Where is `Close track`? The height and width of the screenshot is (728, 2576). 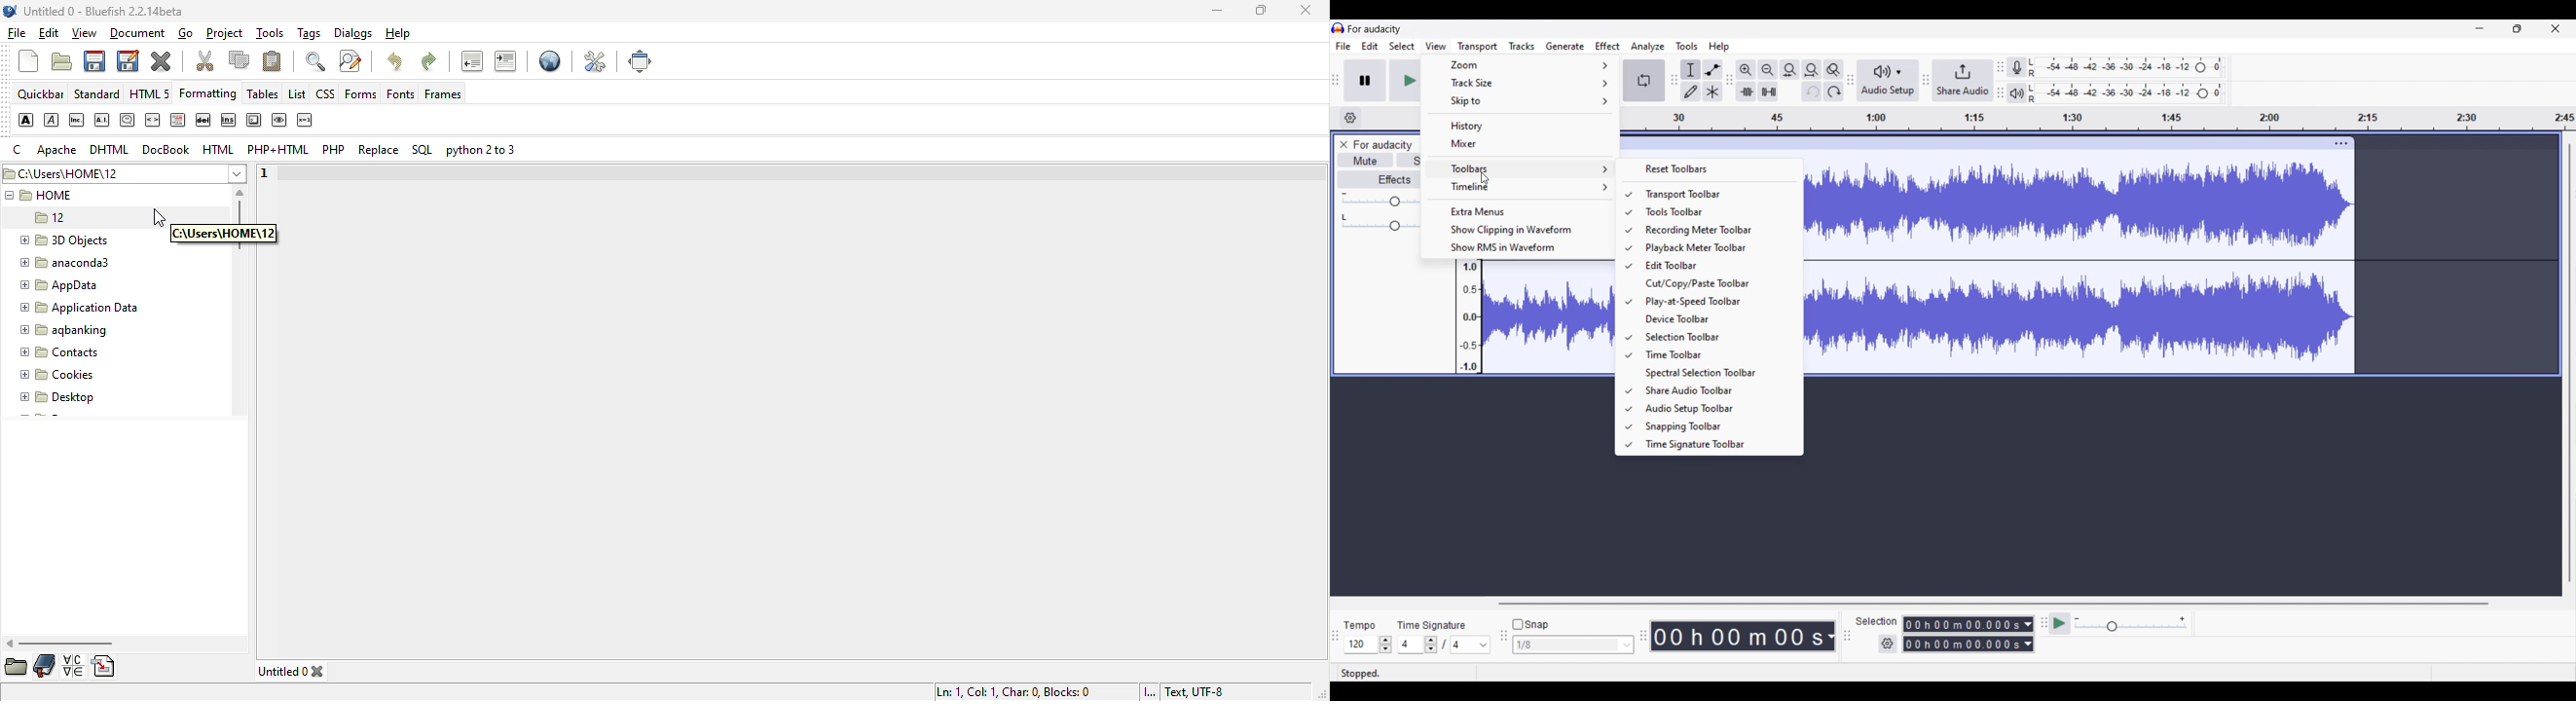
Close track is located at coordinates (1344, 145).